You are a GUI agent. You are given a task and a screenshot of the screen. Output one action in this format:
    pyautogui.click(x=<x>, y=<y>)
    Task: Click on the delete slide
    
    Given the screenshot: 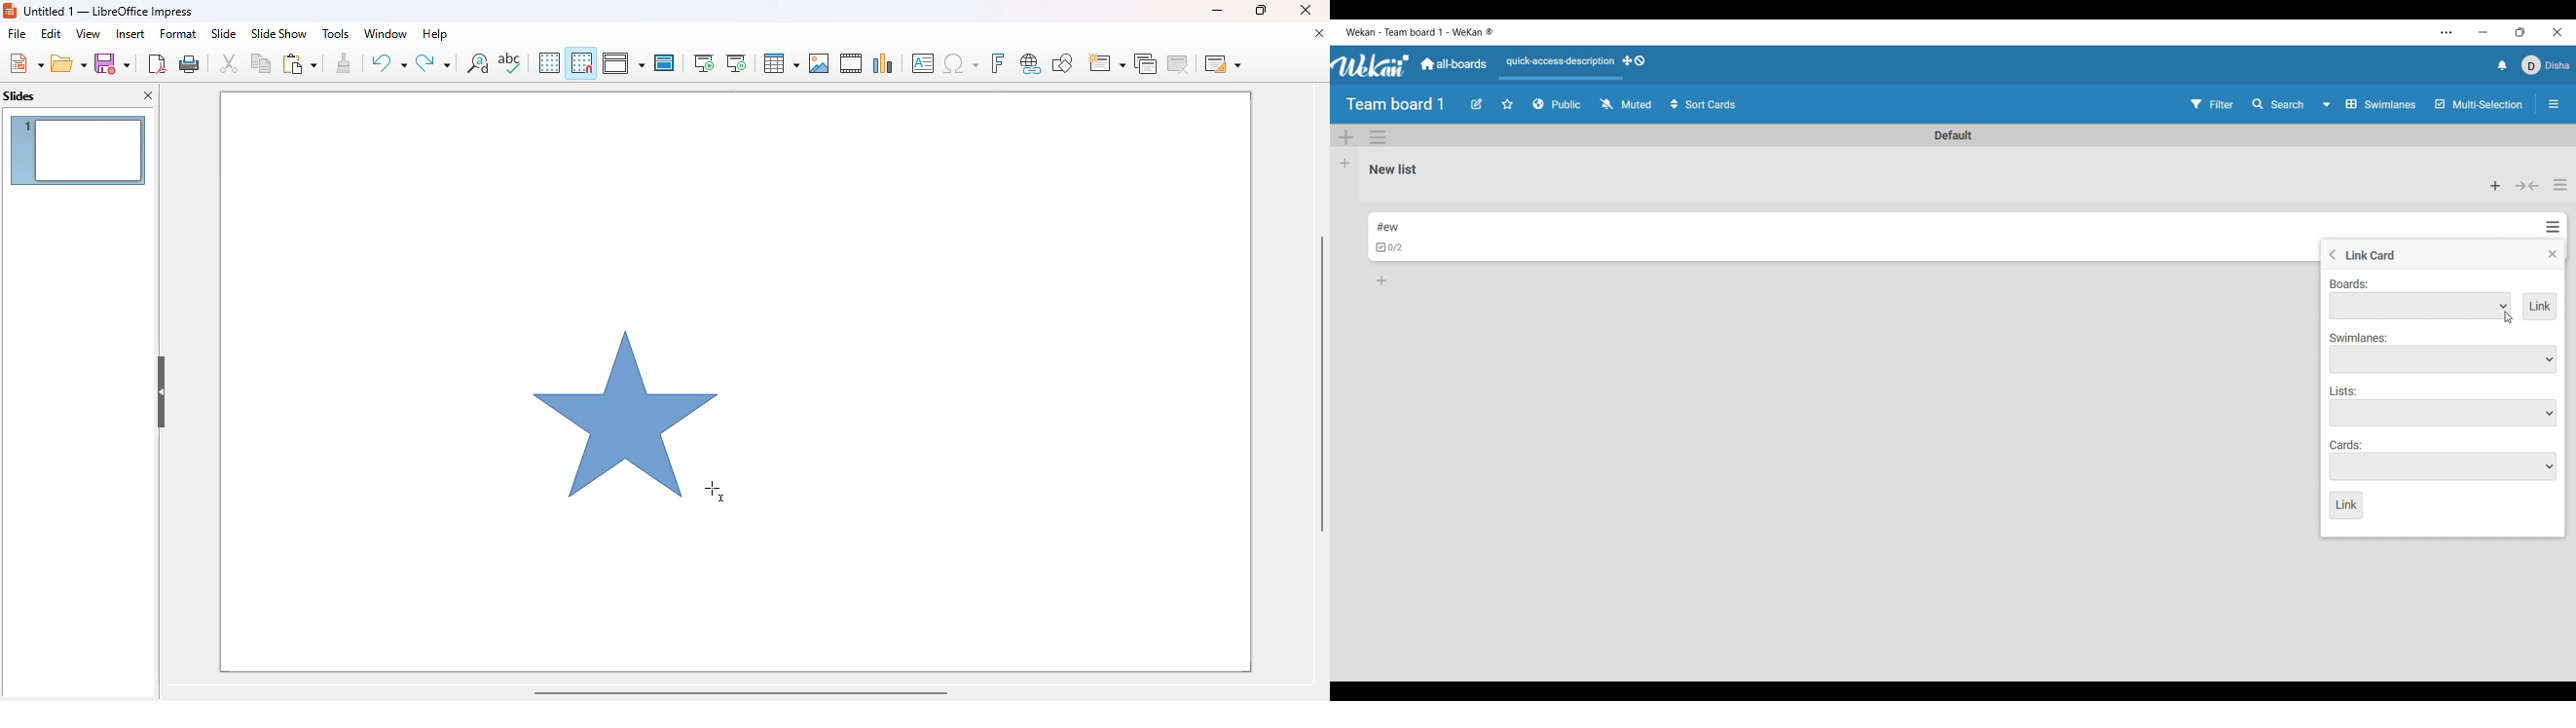 What is the action you would take?
    pyautogui.click(x=1181, y=63)
    